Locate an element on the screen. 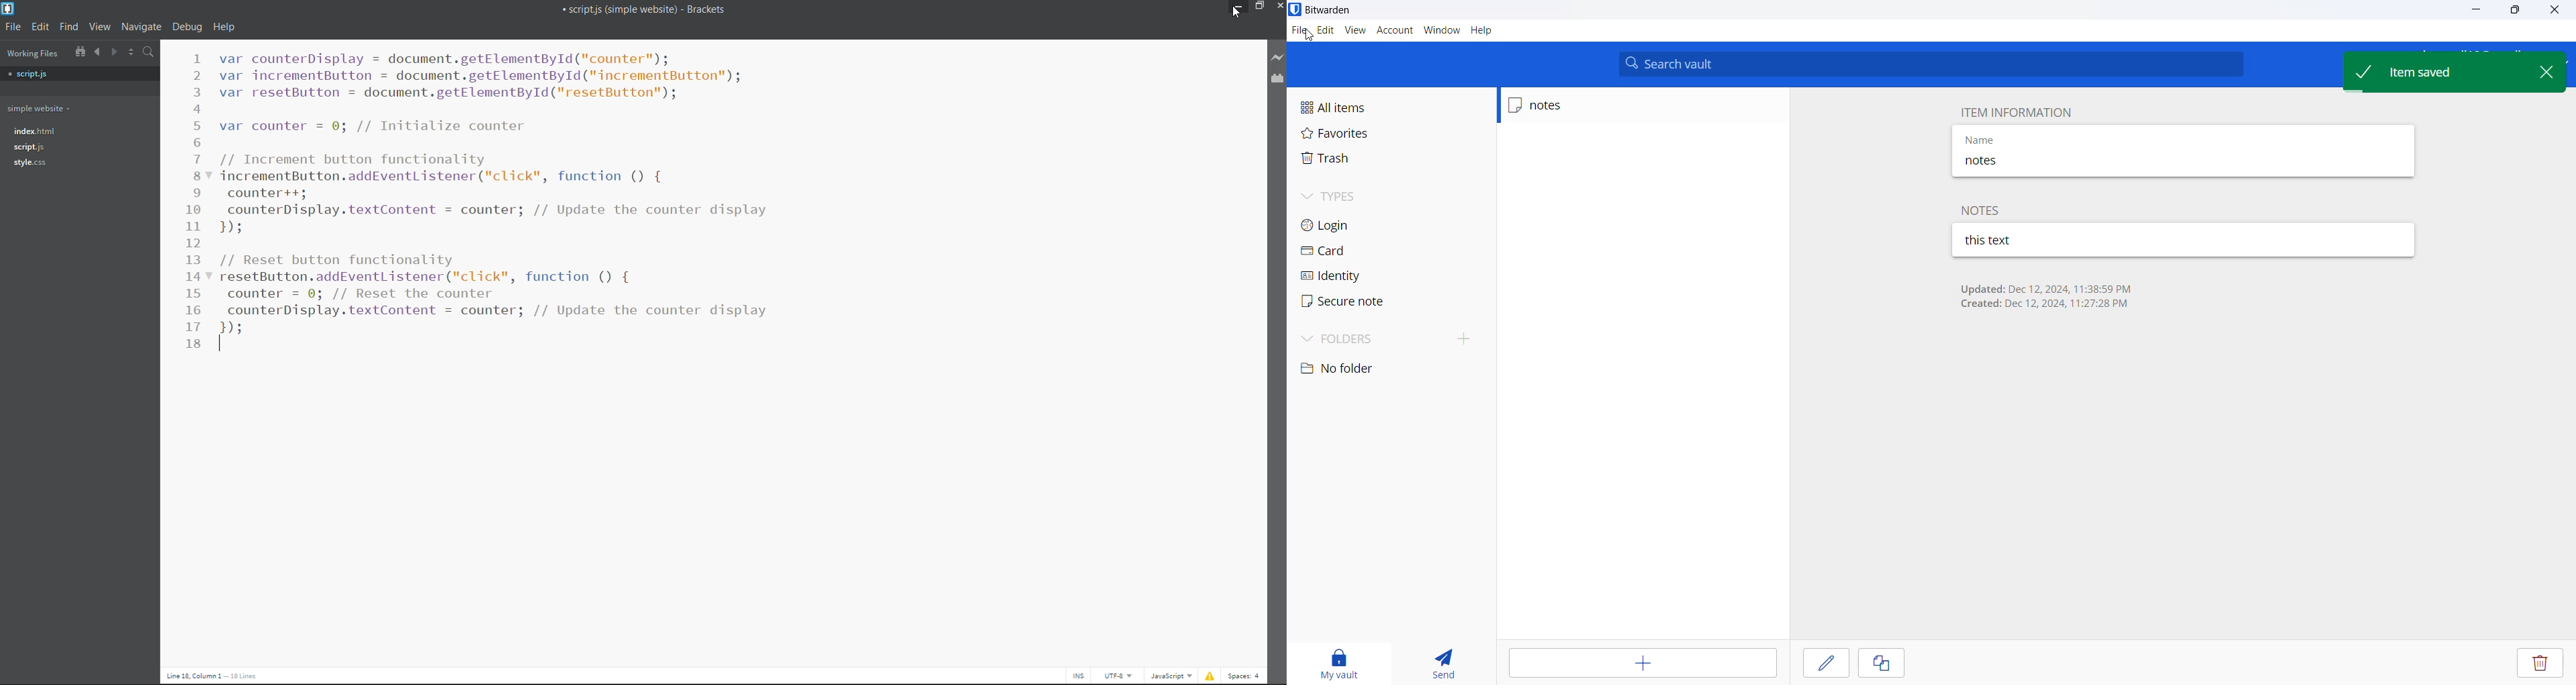  copy is located at coordinates (1882, 664).